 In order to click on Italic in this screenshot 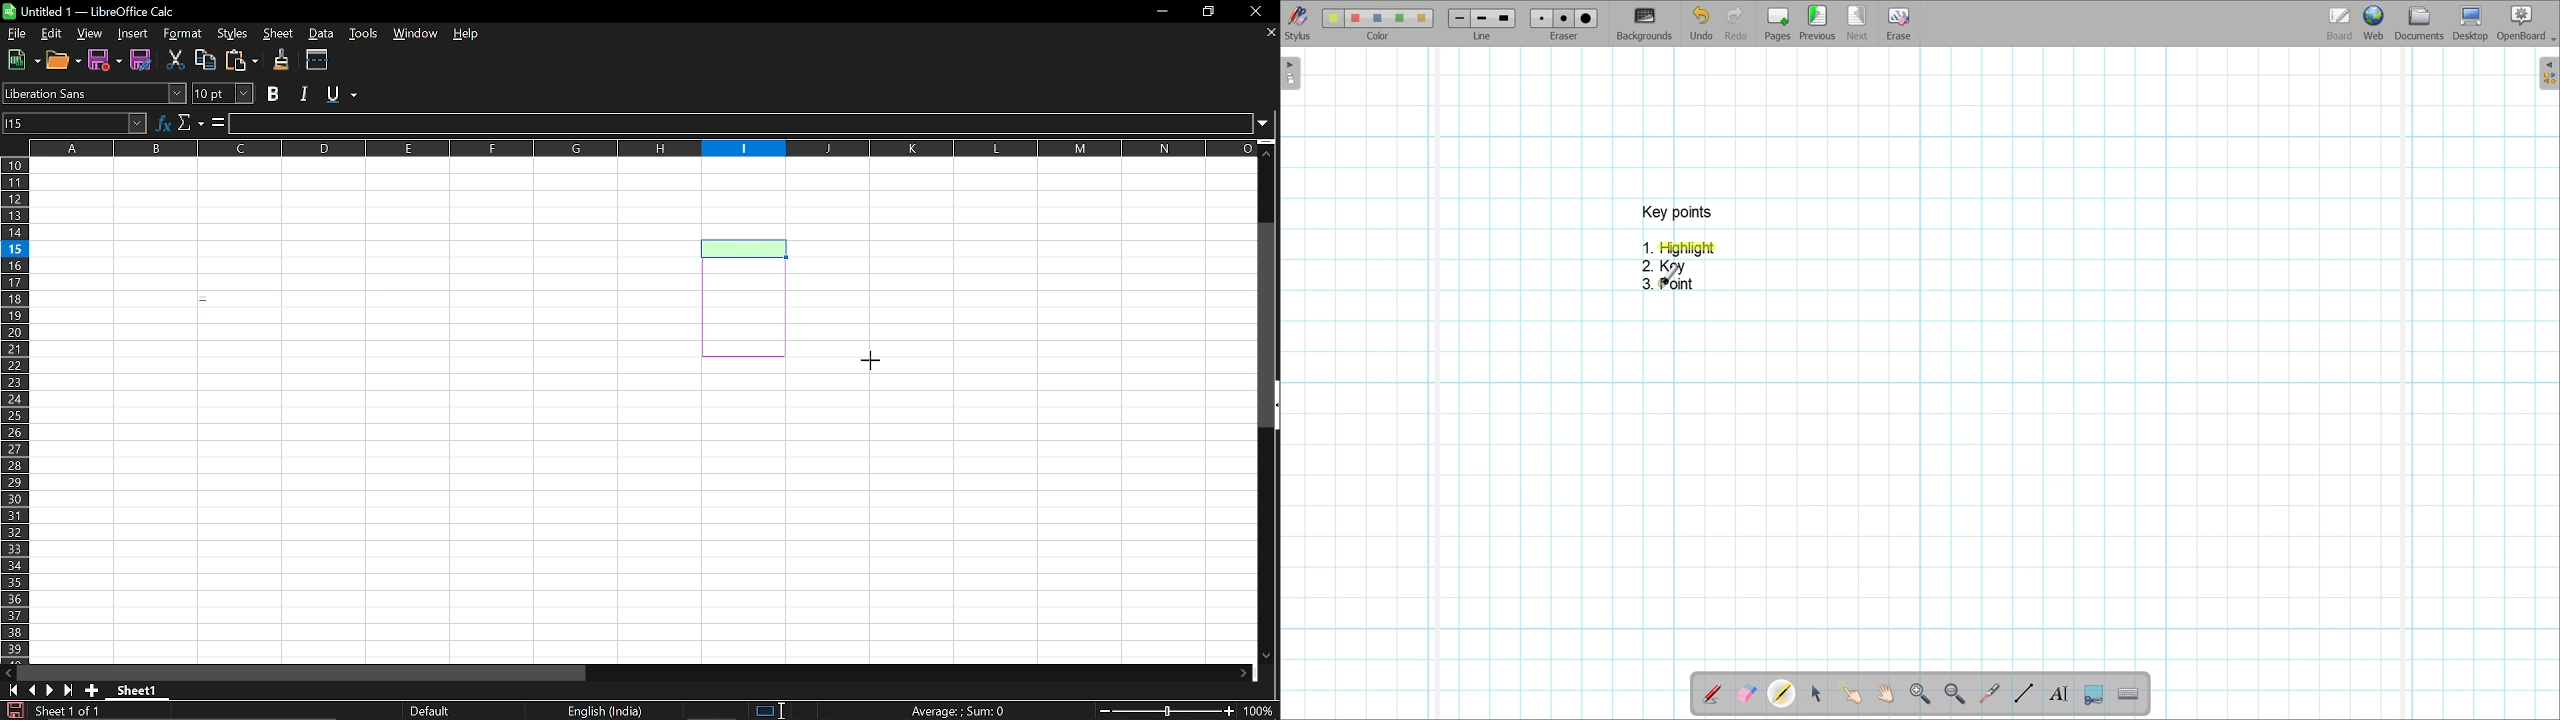, I will do `click(304, 93)`.